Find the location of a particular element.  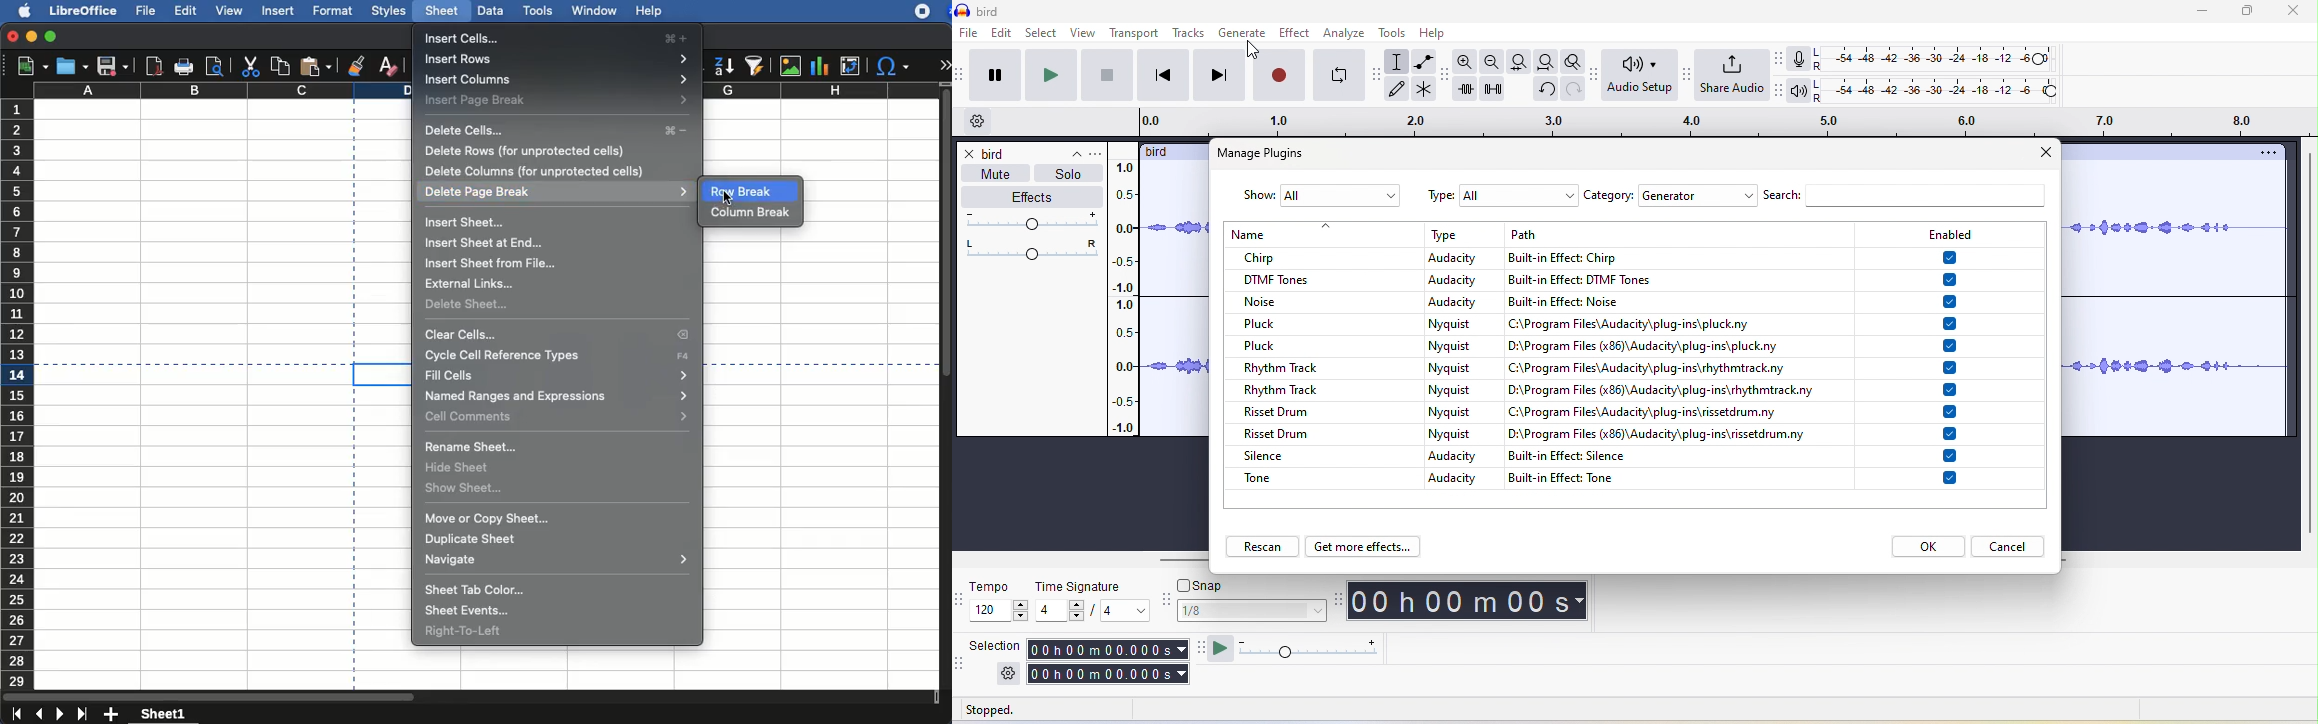

all is located at coordinates (1341, 195).